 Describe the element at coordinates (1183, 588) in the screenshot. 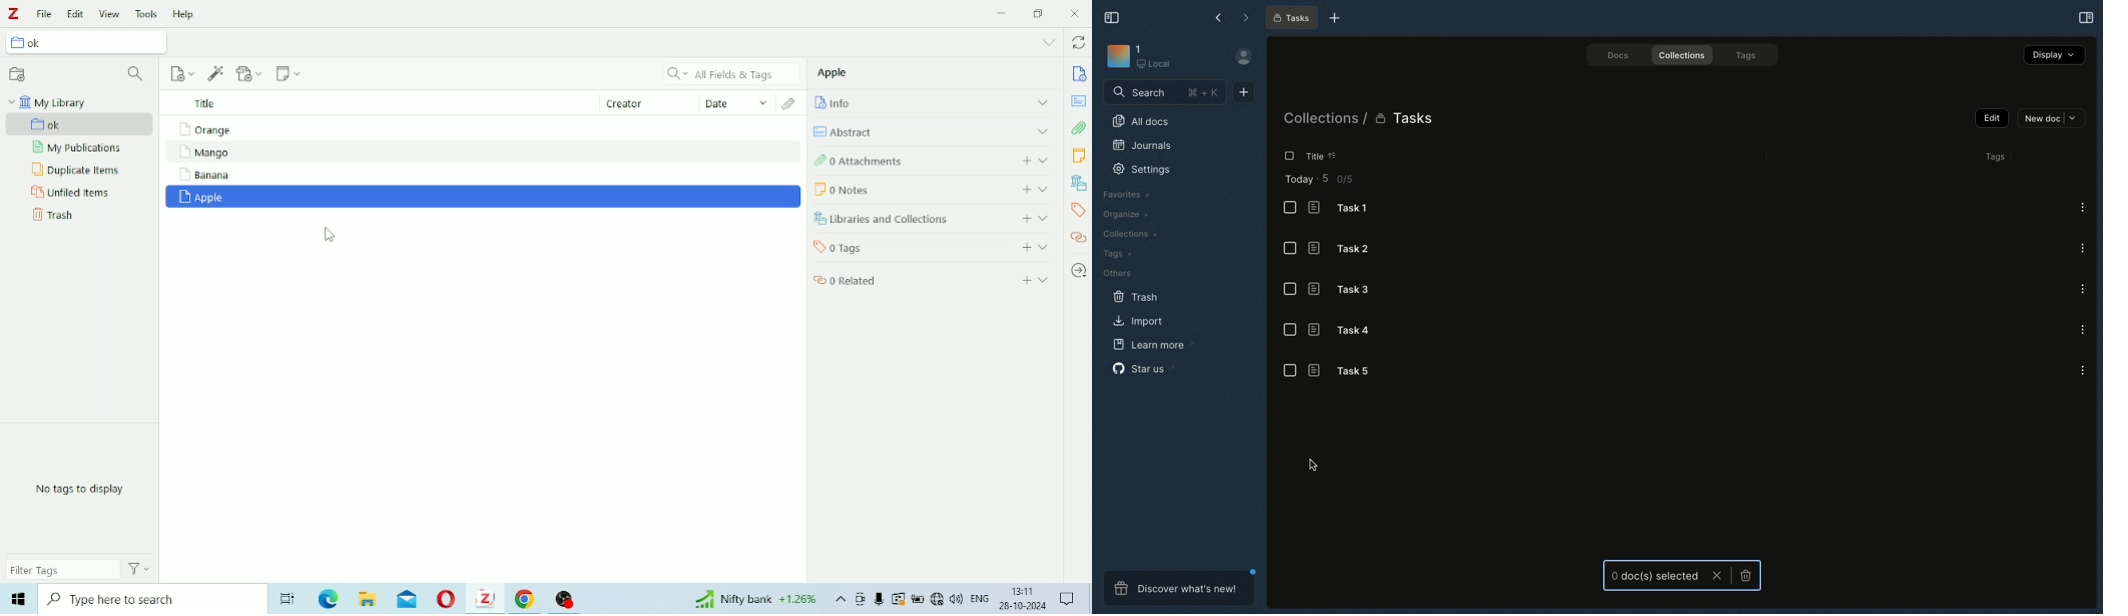

I see `discover what's new` at that location.